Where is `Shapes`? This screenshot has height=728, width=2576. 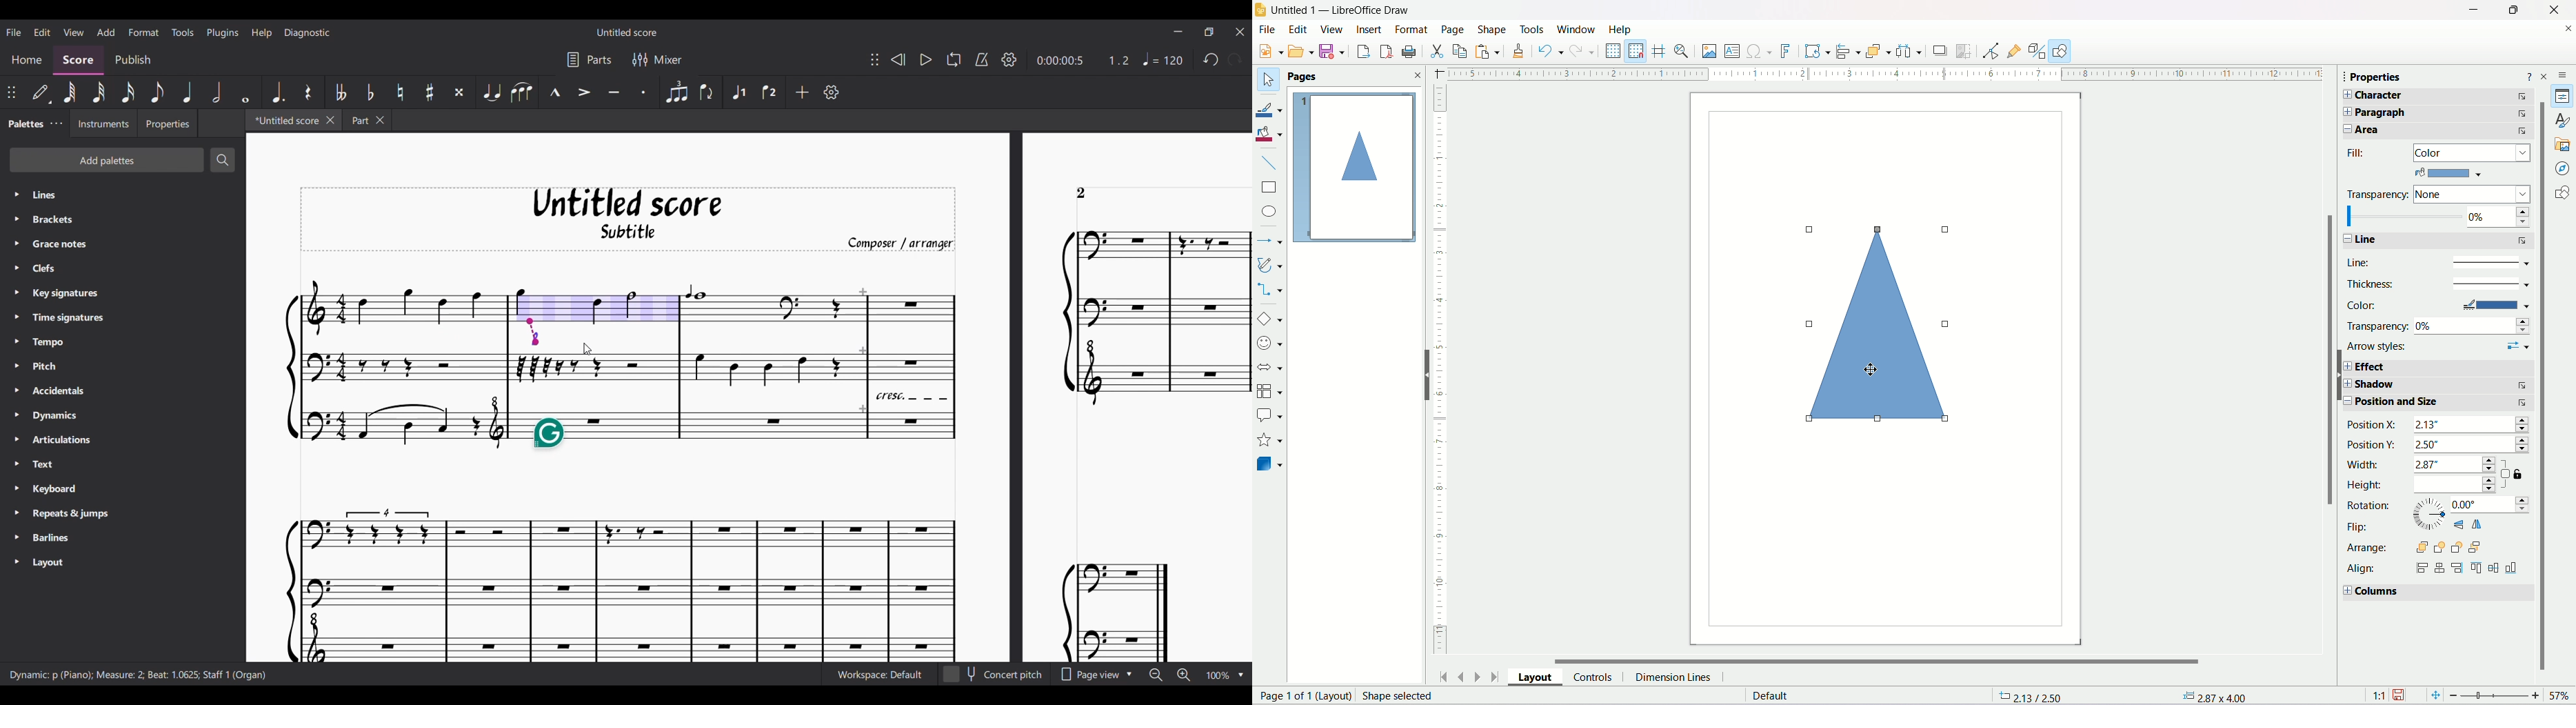
Shapes is located at coordinates (2564, 192).